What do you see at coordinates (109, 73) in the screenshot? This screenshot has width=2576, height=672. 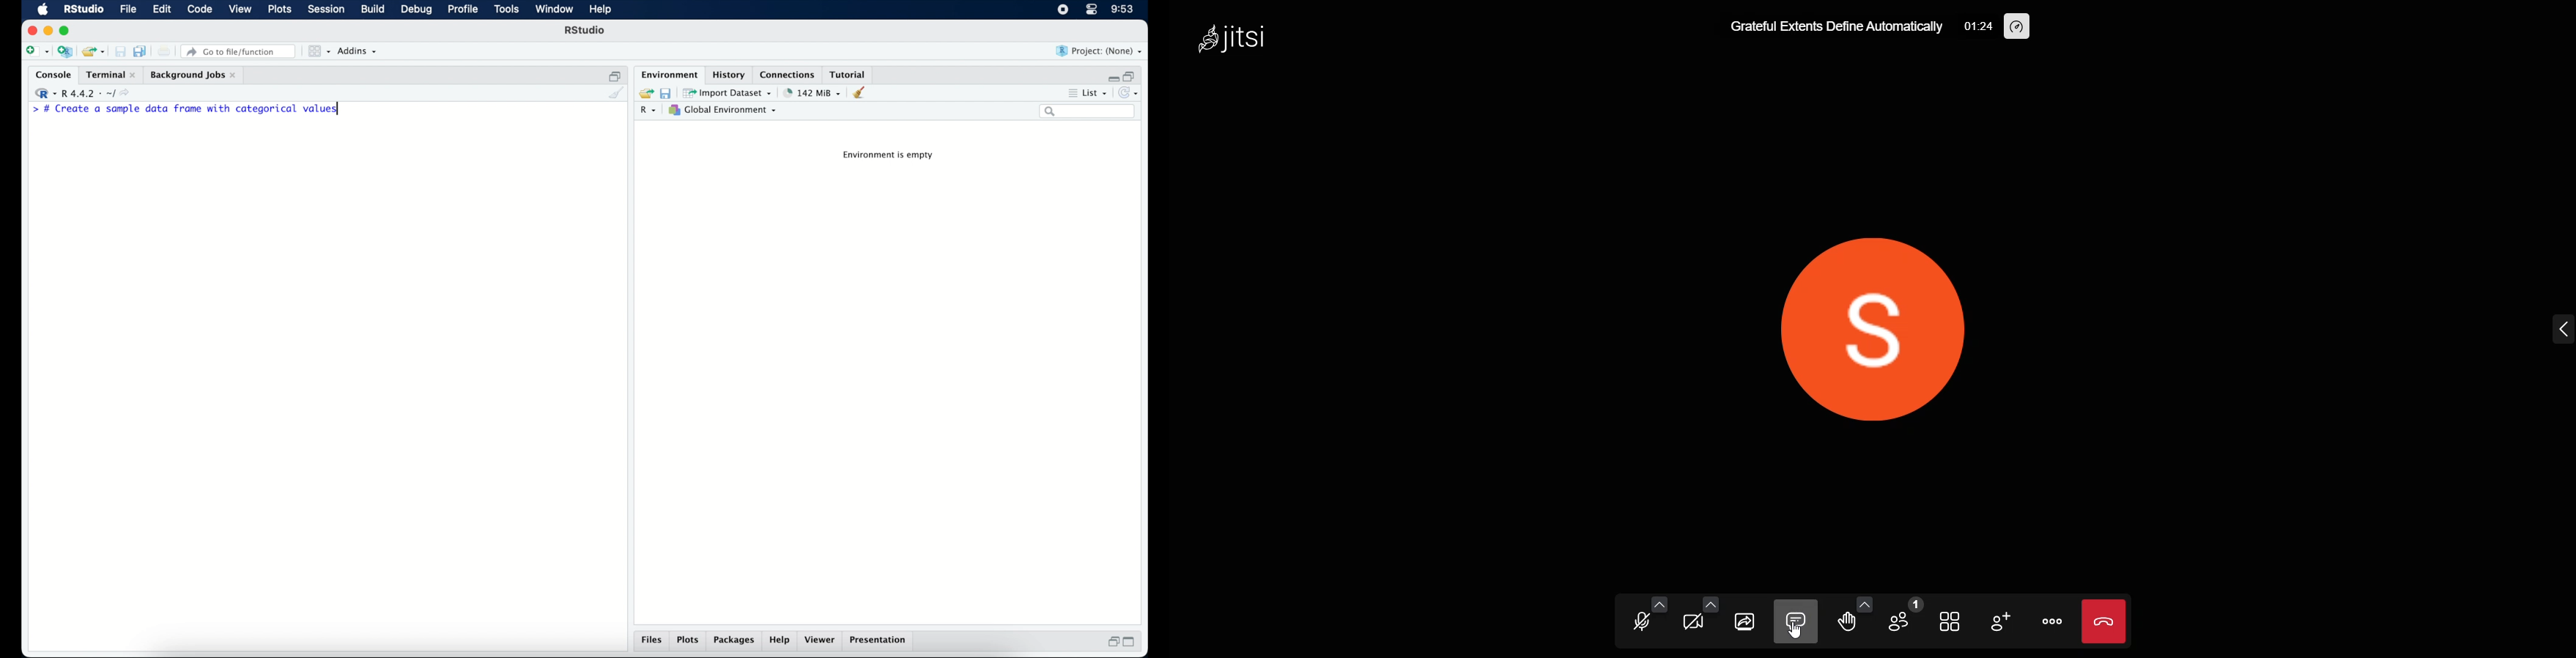 I see `terminal` at bounding box center [109, 73].